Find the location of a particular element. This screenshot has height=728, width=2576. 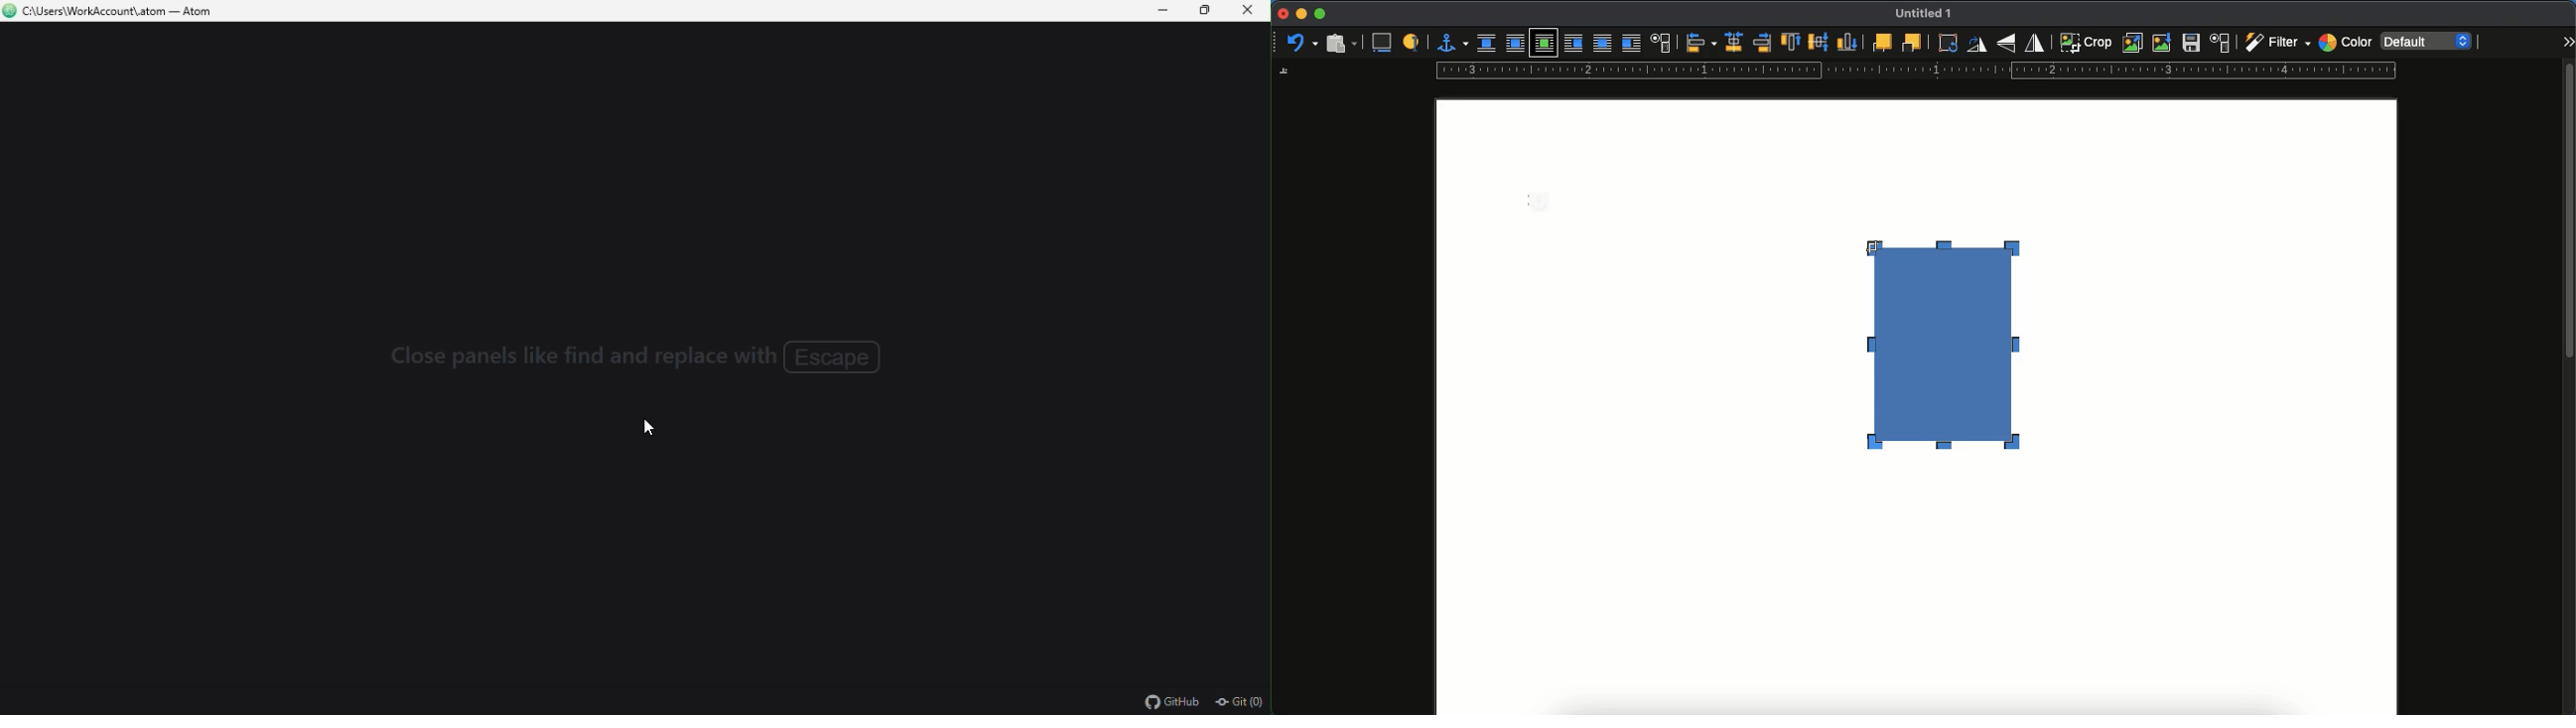

after is located at coordinates (1631, 45).